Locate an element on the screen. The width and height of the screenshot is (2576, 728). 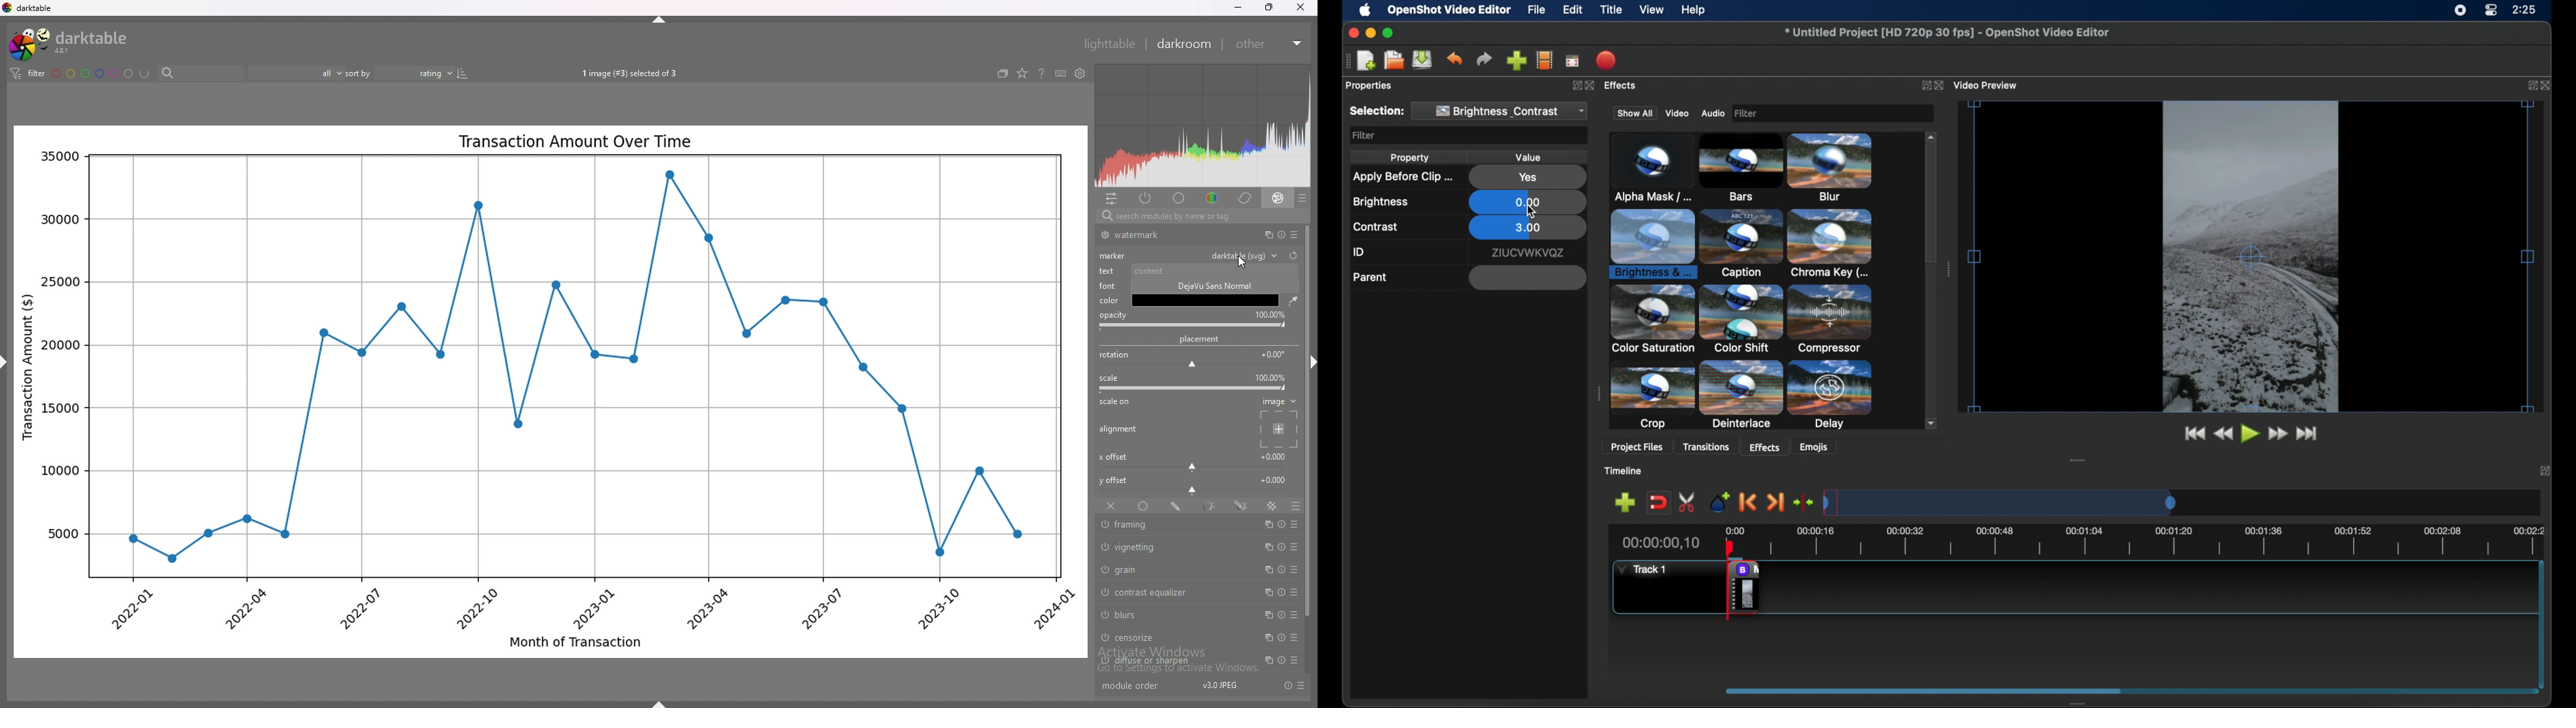
vignetting is located at coordinates (1175, 548).